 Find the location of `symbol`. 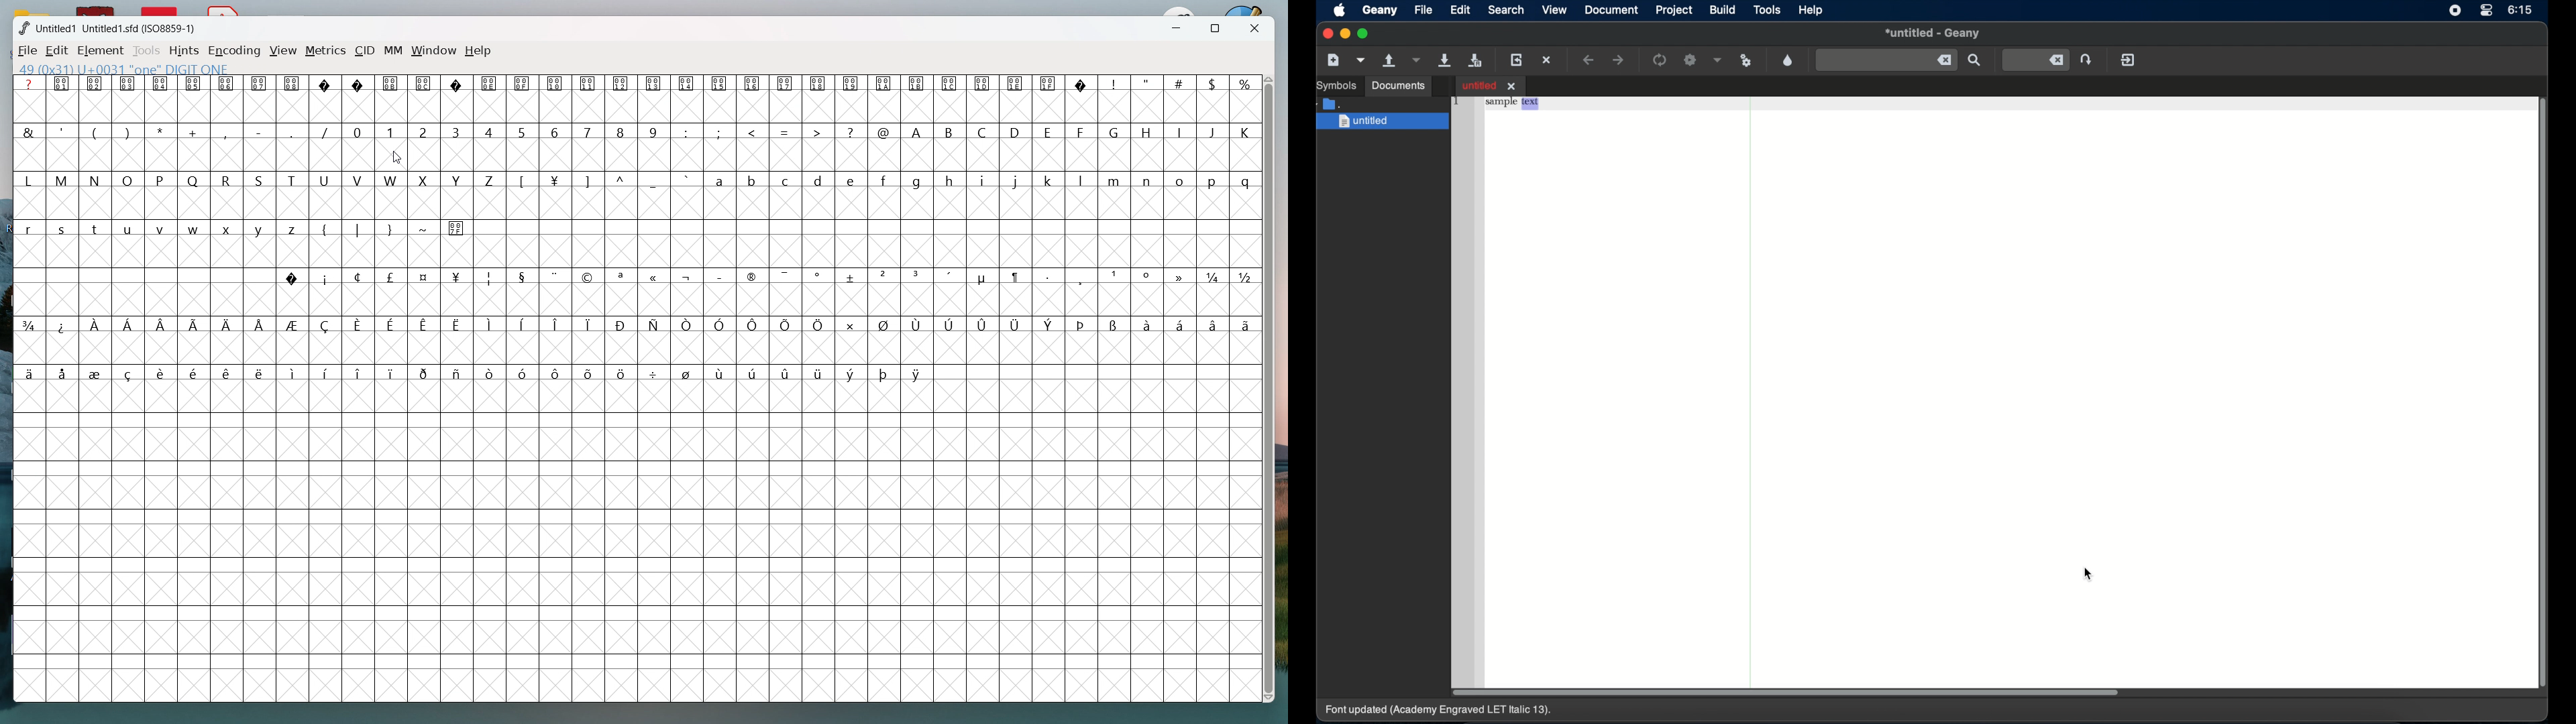

symbol is located at coordinates (292, 277).